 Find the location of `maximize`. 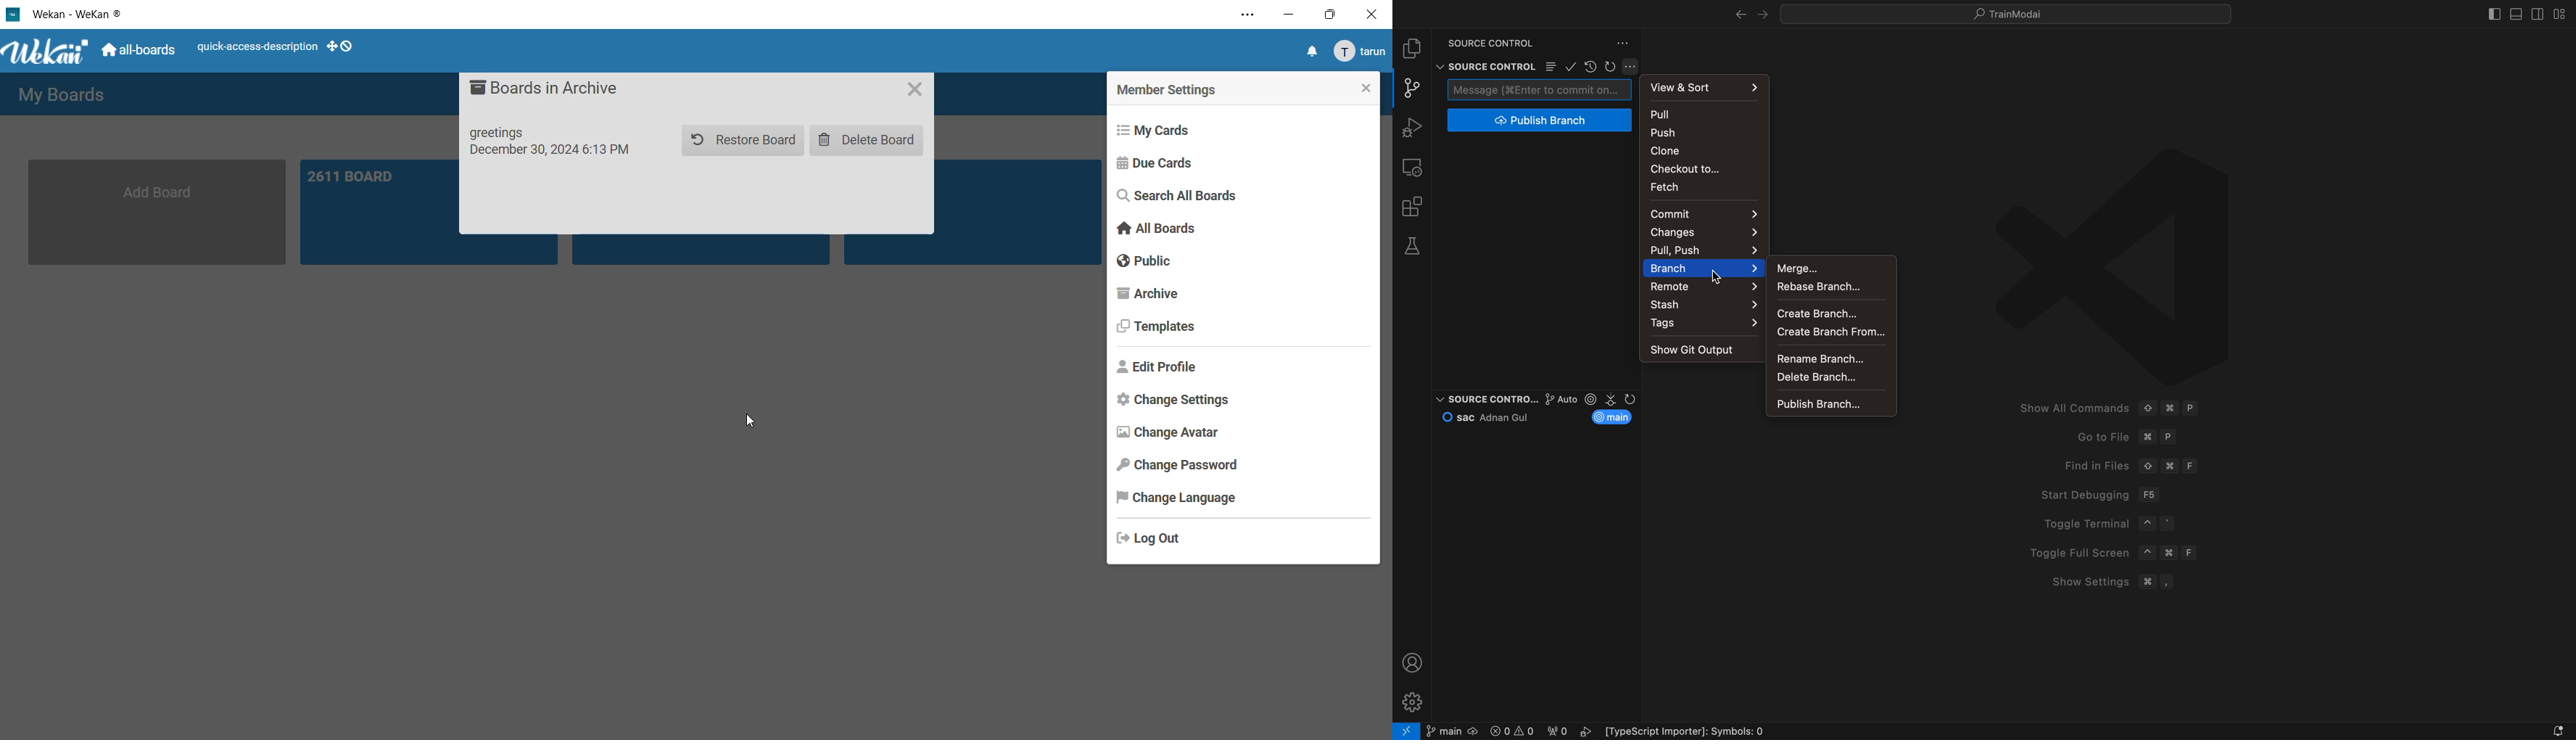

maximize is located at coordinates (1335, 15).